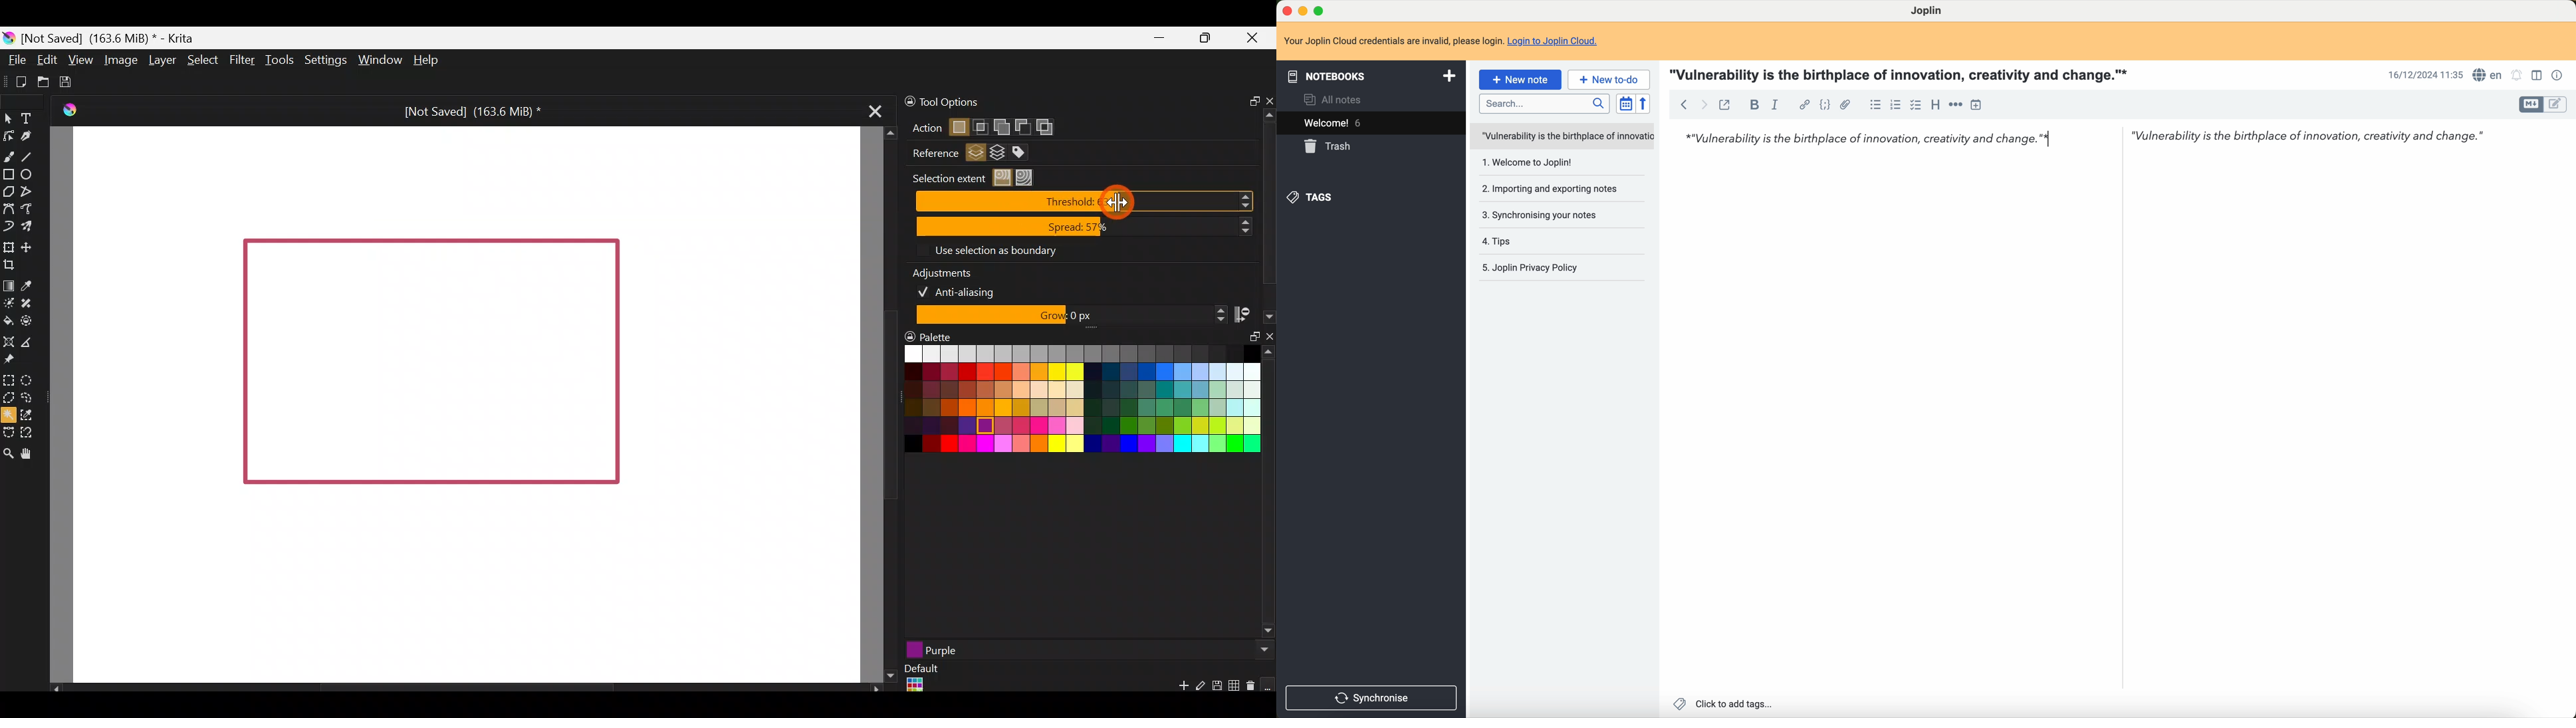 The width and height of the screenshot is (2576, 728). Describe the element at coordinates (1915, 106) in the screenshot. I see `checkbox` at that location.